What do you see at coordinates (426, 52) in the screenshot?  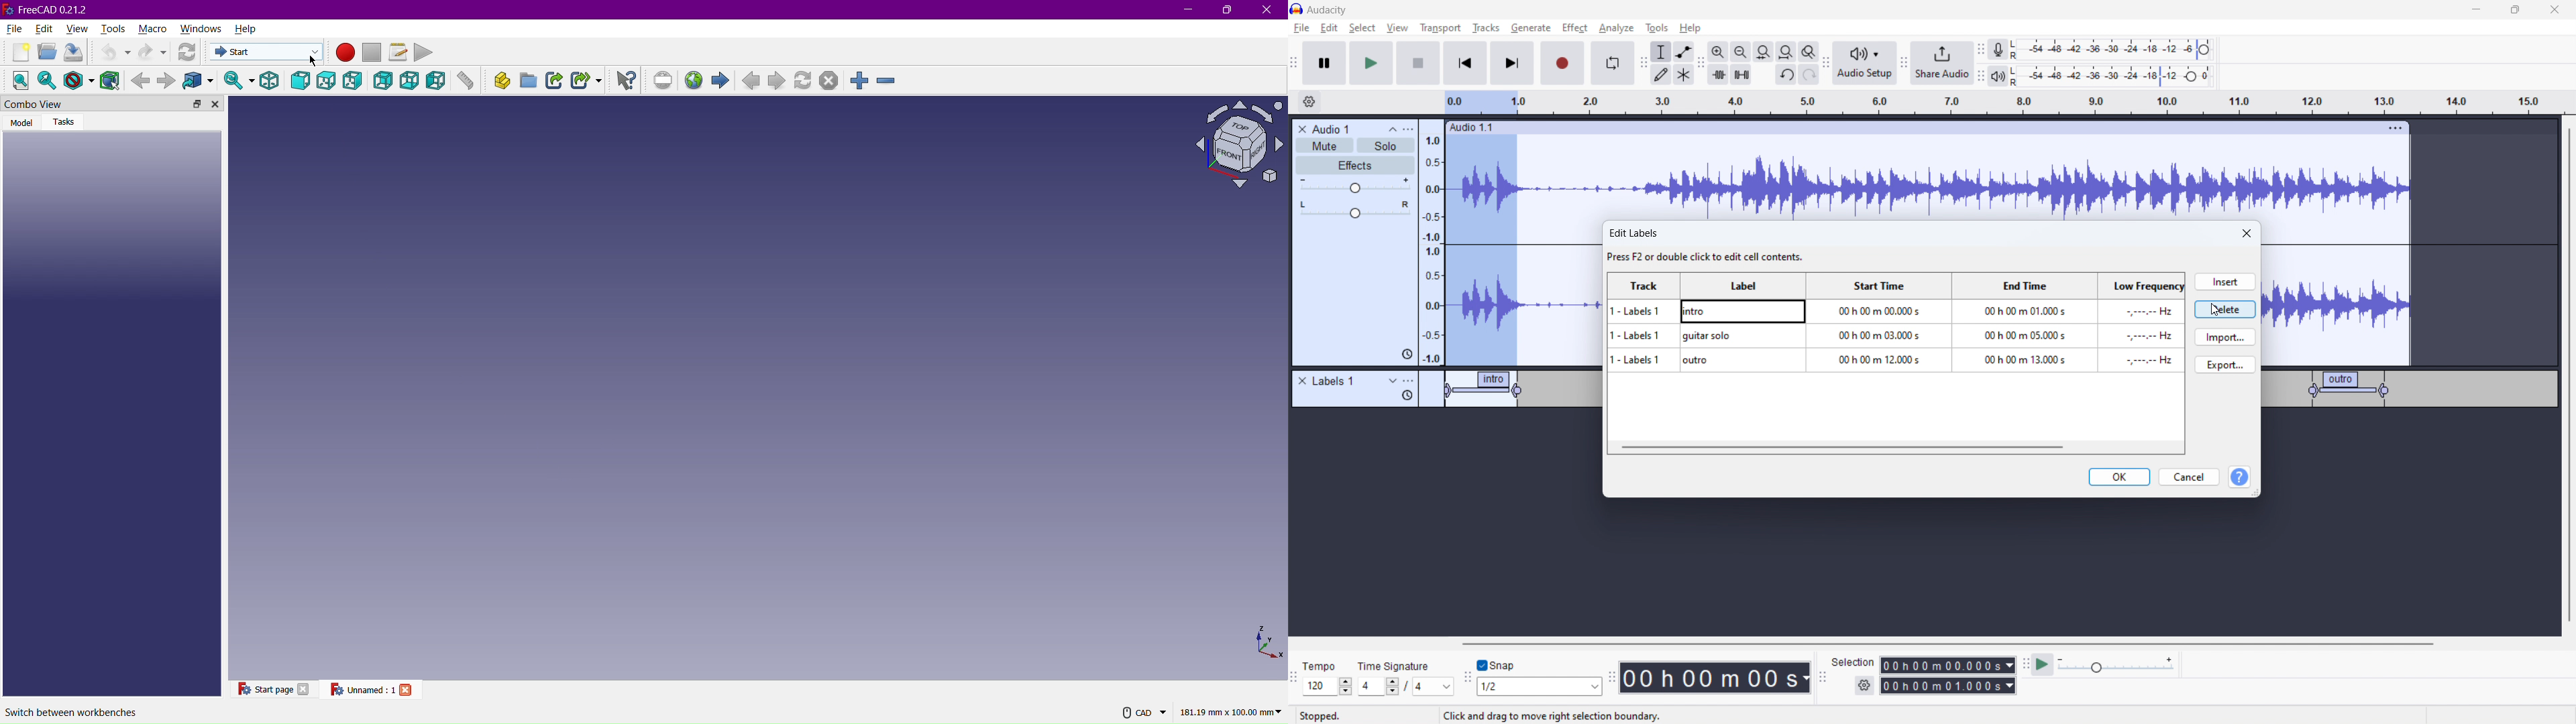 I see `Play macro` at bounding box center [426, 52].